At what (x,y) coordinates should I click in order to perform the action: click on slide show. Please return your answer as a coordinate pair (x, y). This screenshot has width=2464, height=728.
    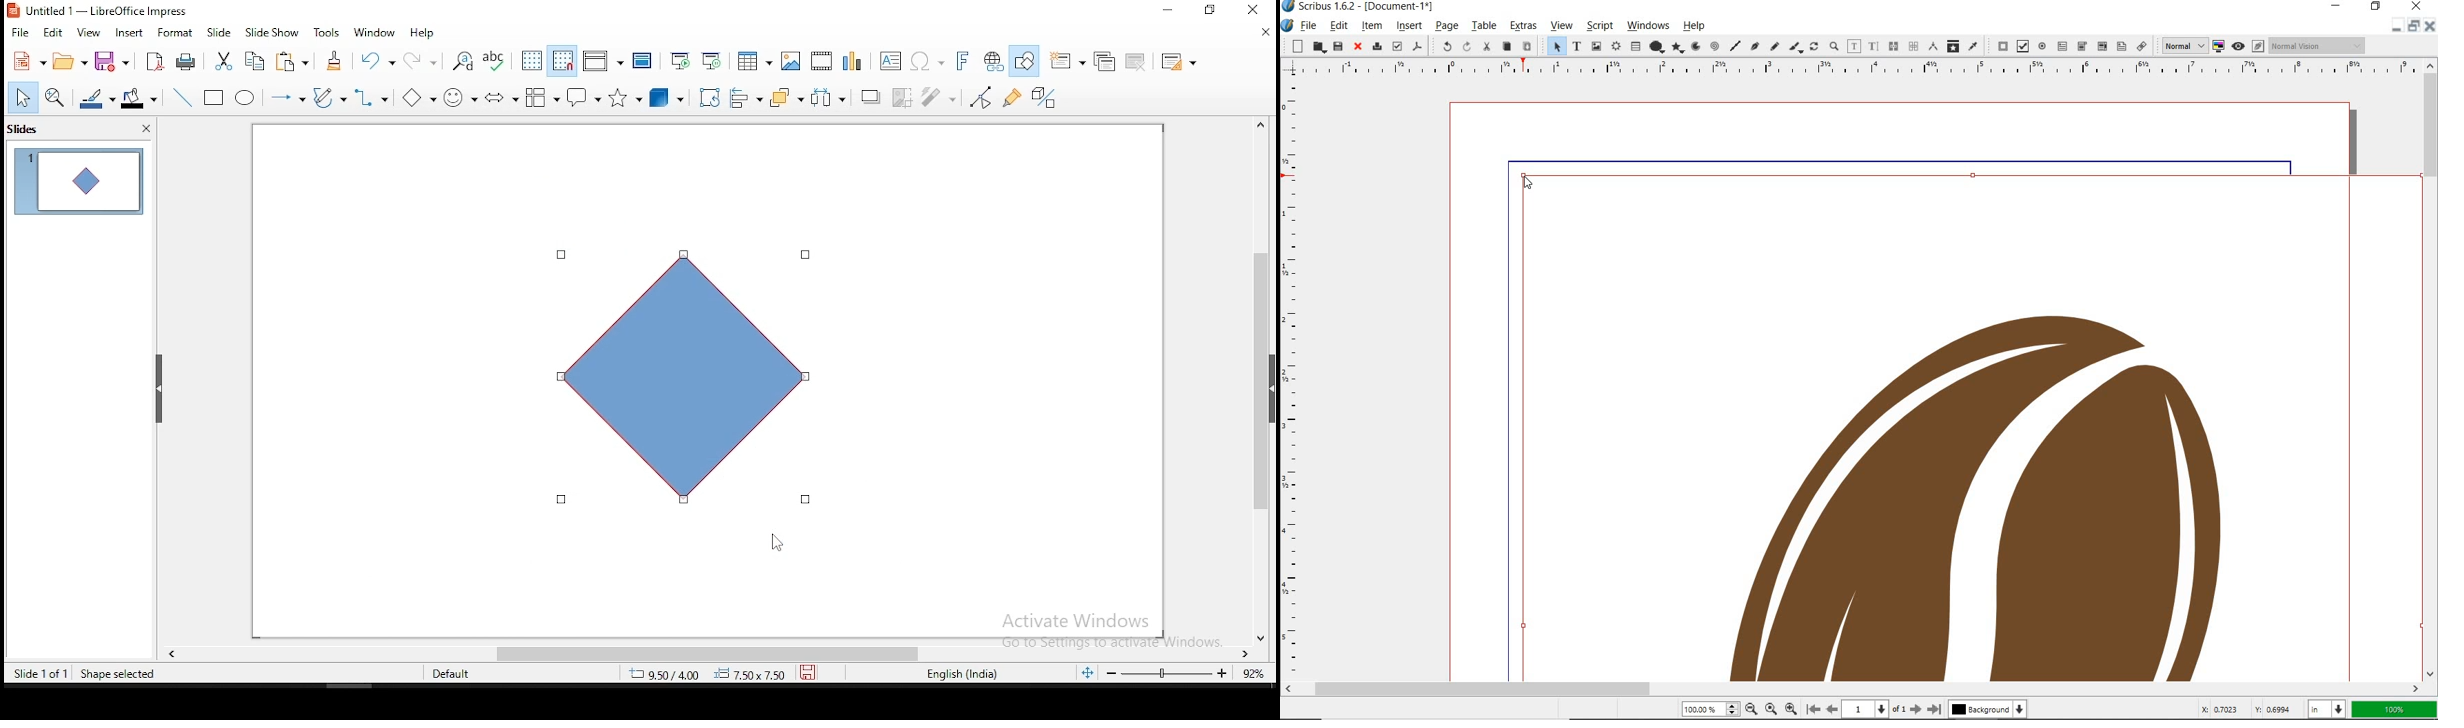
    Looking at the image, I should click on (271, 31).